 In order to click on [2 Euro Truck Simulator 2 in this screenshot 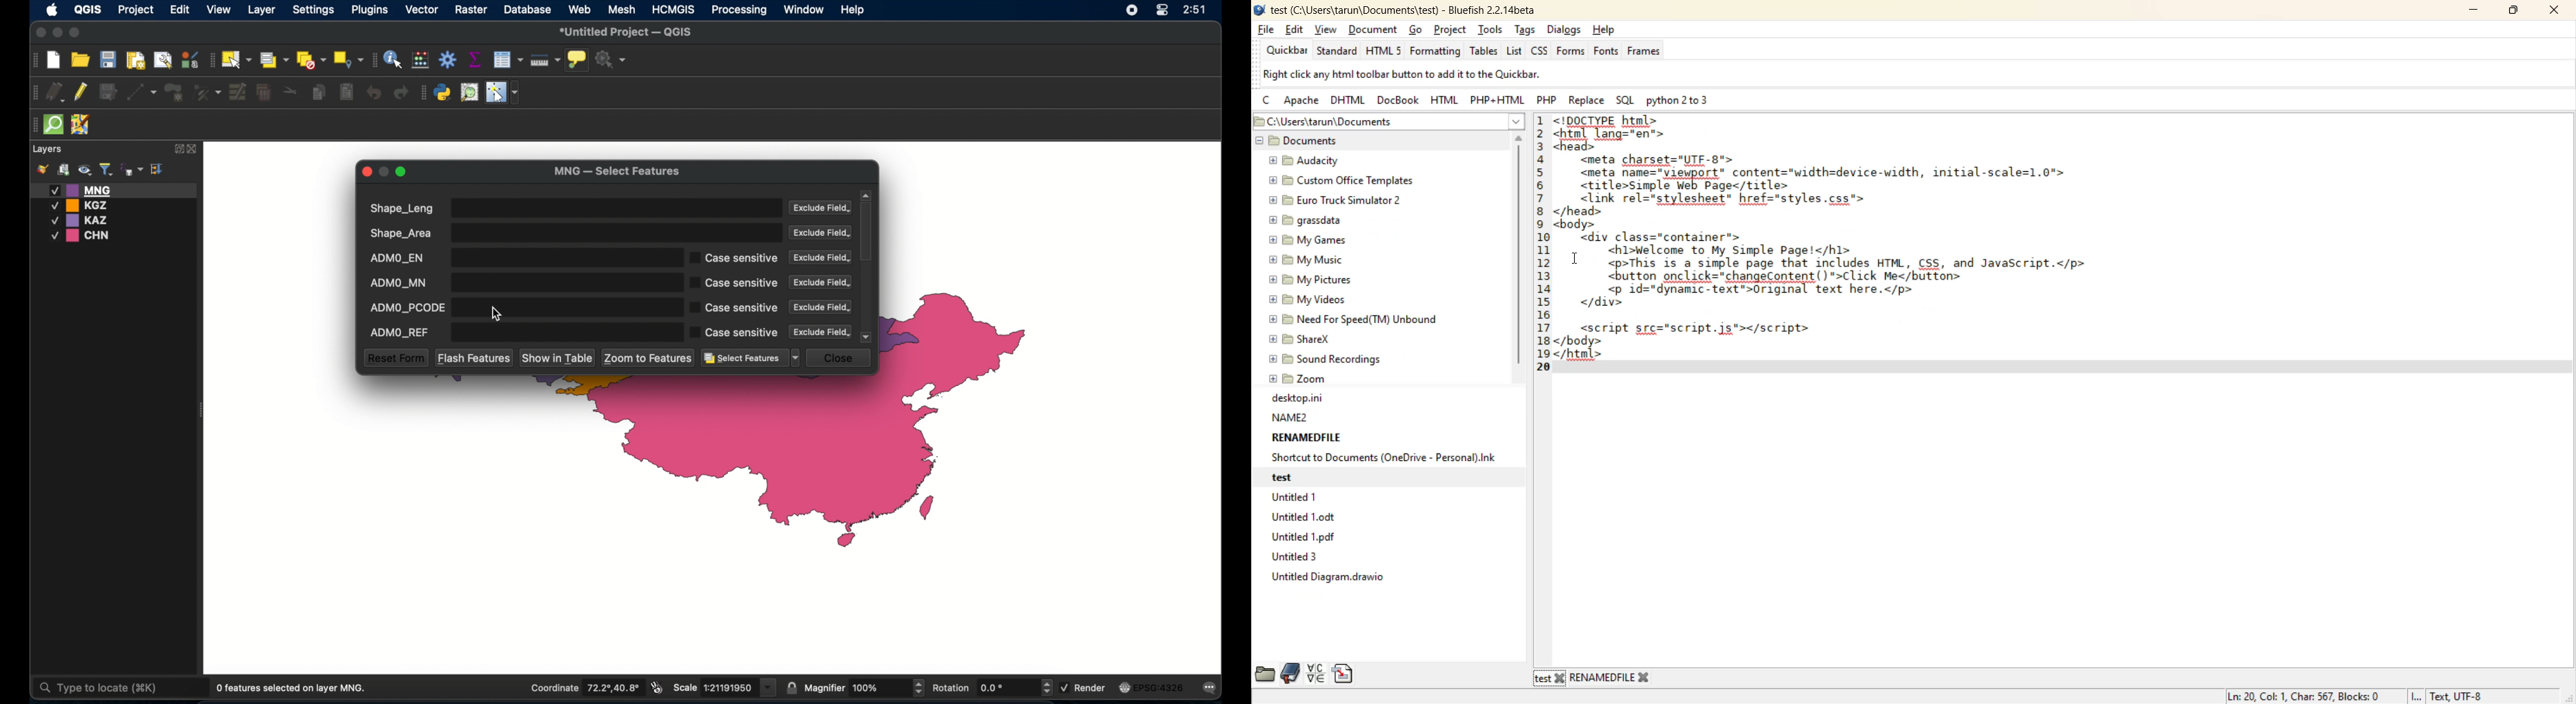, I will do `click(1339, 199)`.